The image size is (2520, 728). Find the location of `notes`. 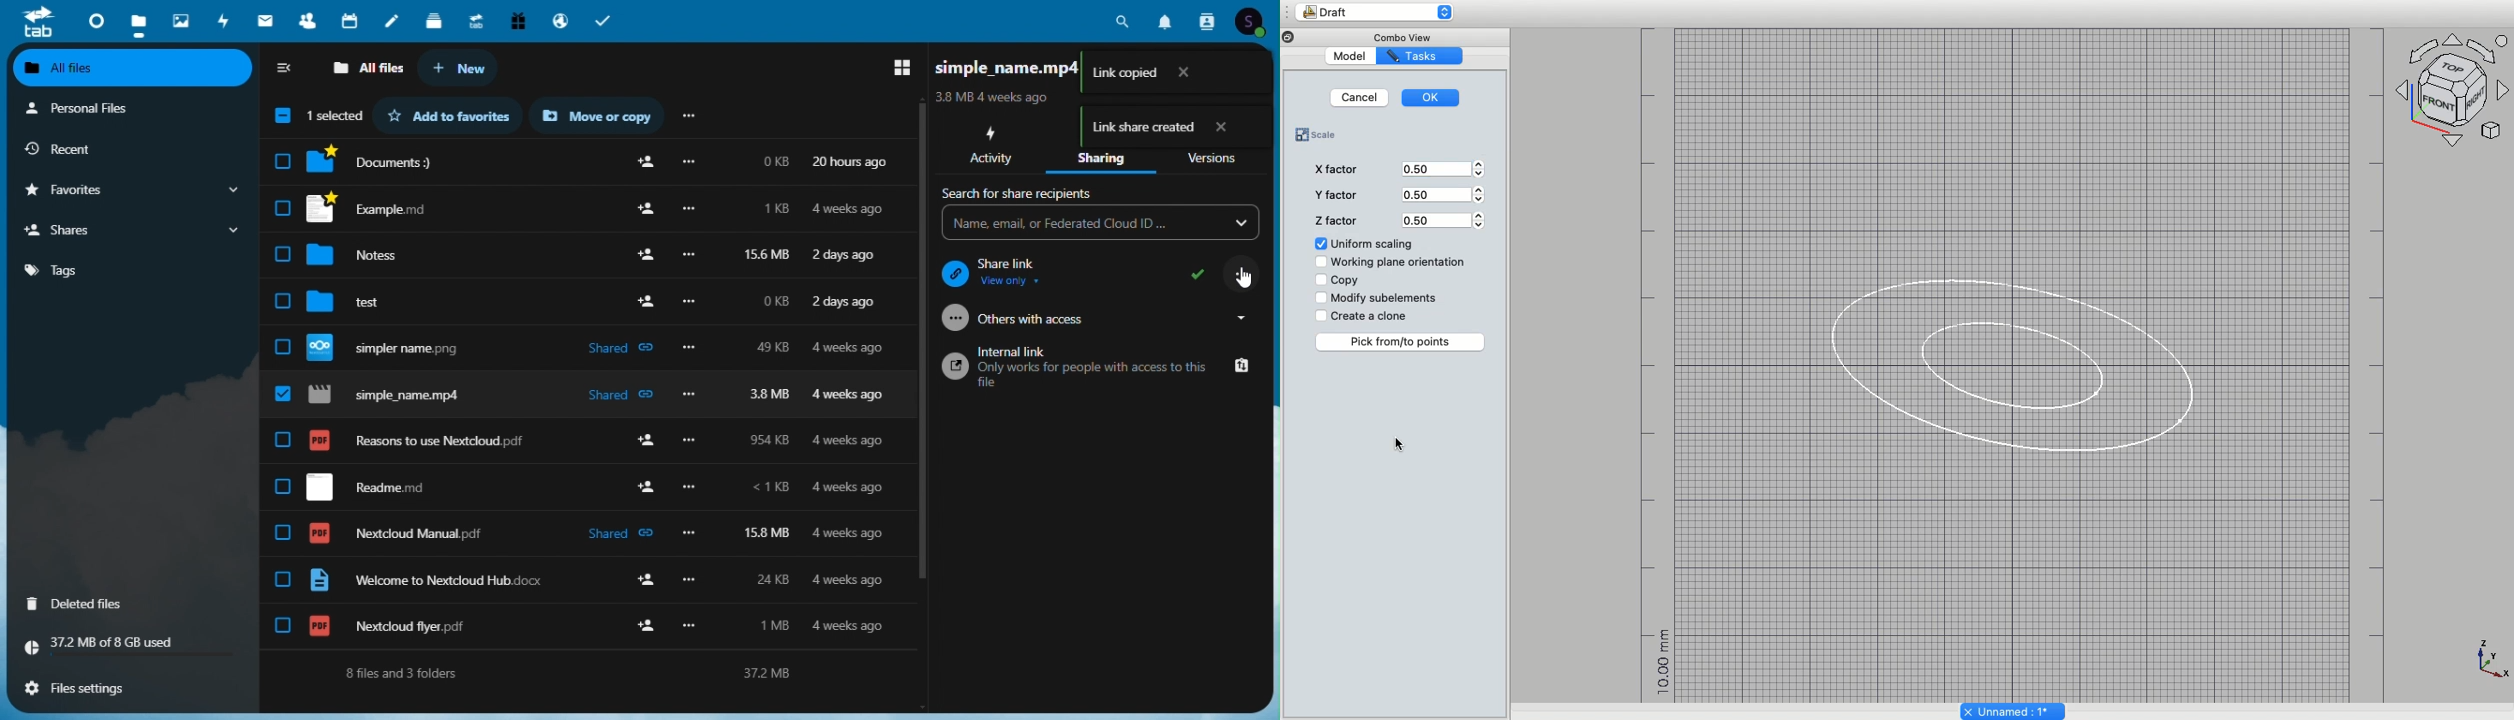

notes is located at coordinates (393, 22).